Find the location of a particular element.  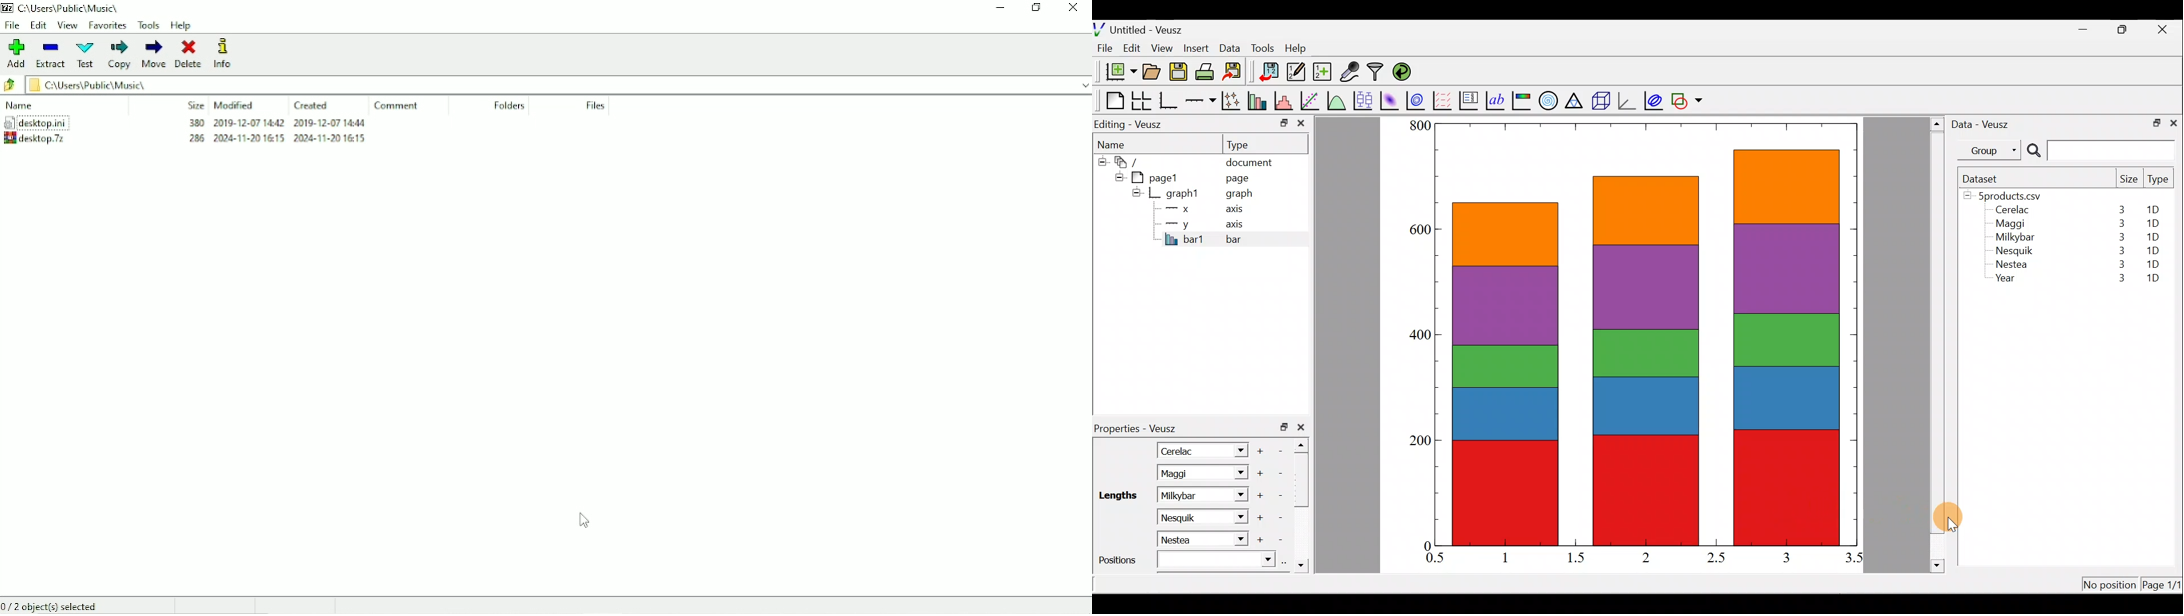

3 is located at coordinates (2120, 250).